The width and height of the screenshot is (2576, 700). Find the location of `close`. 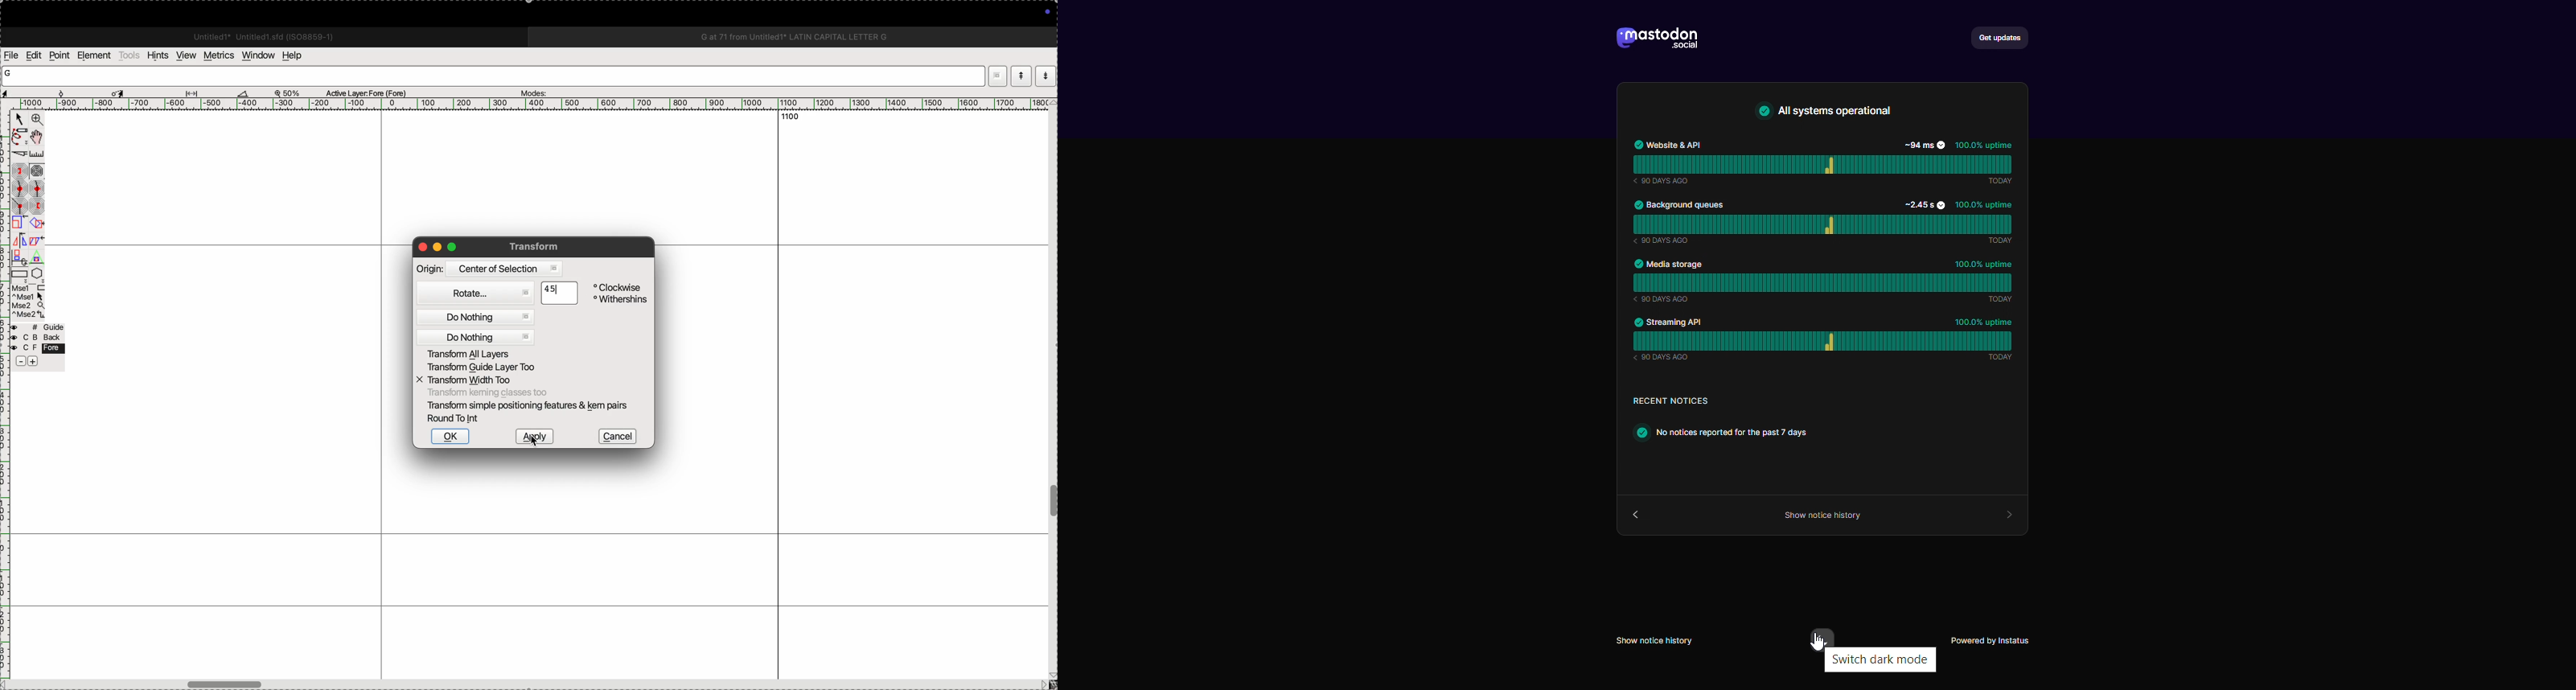

close is located at coordinates (420, 247).